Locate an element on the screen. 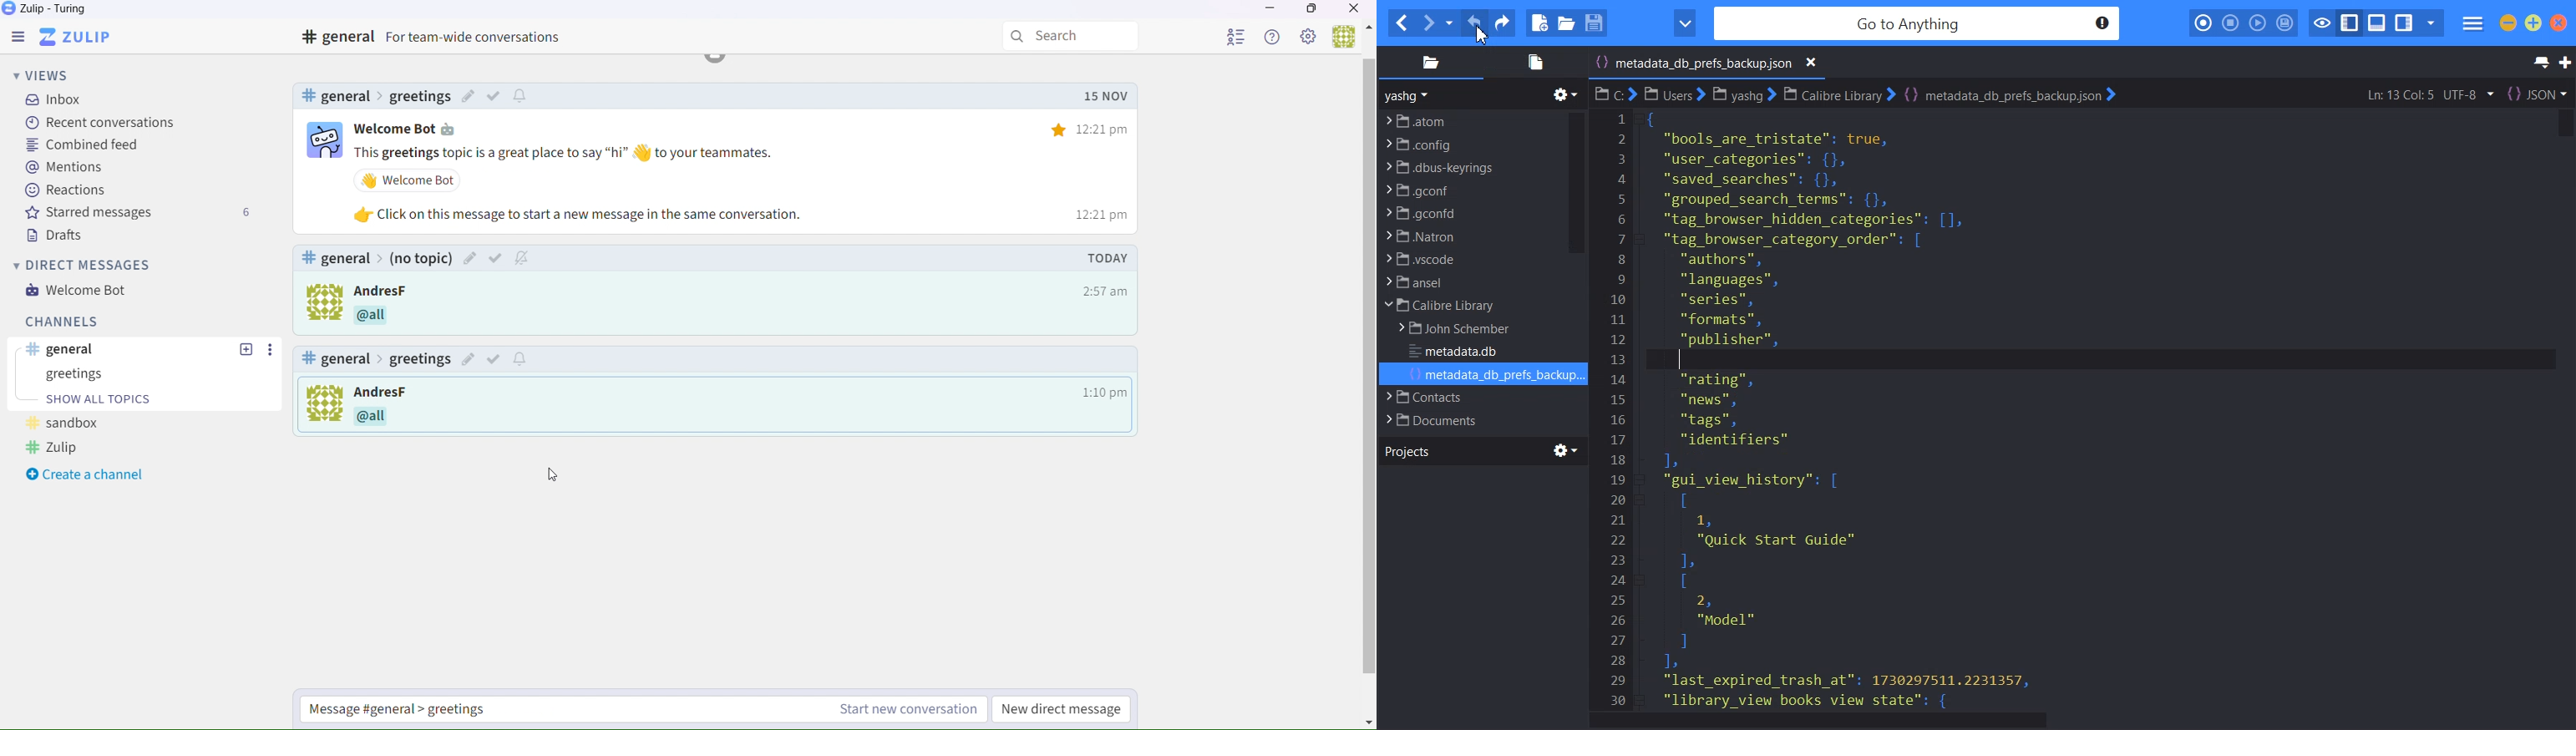 The width and height of the screenshot is (2576, 756). Menu is located at coordinates (22, 36).